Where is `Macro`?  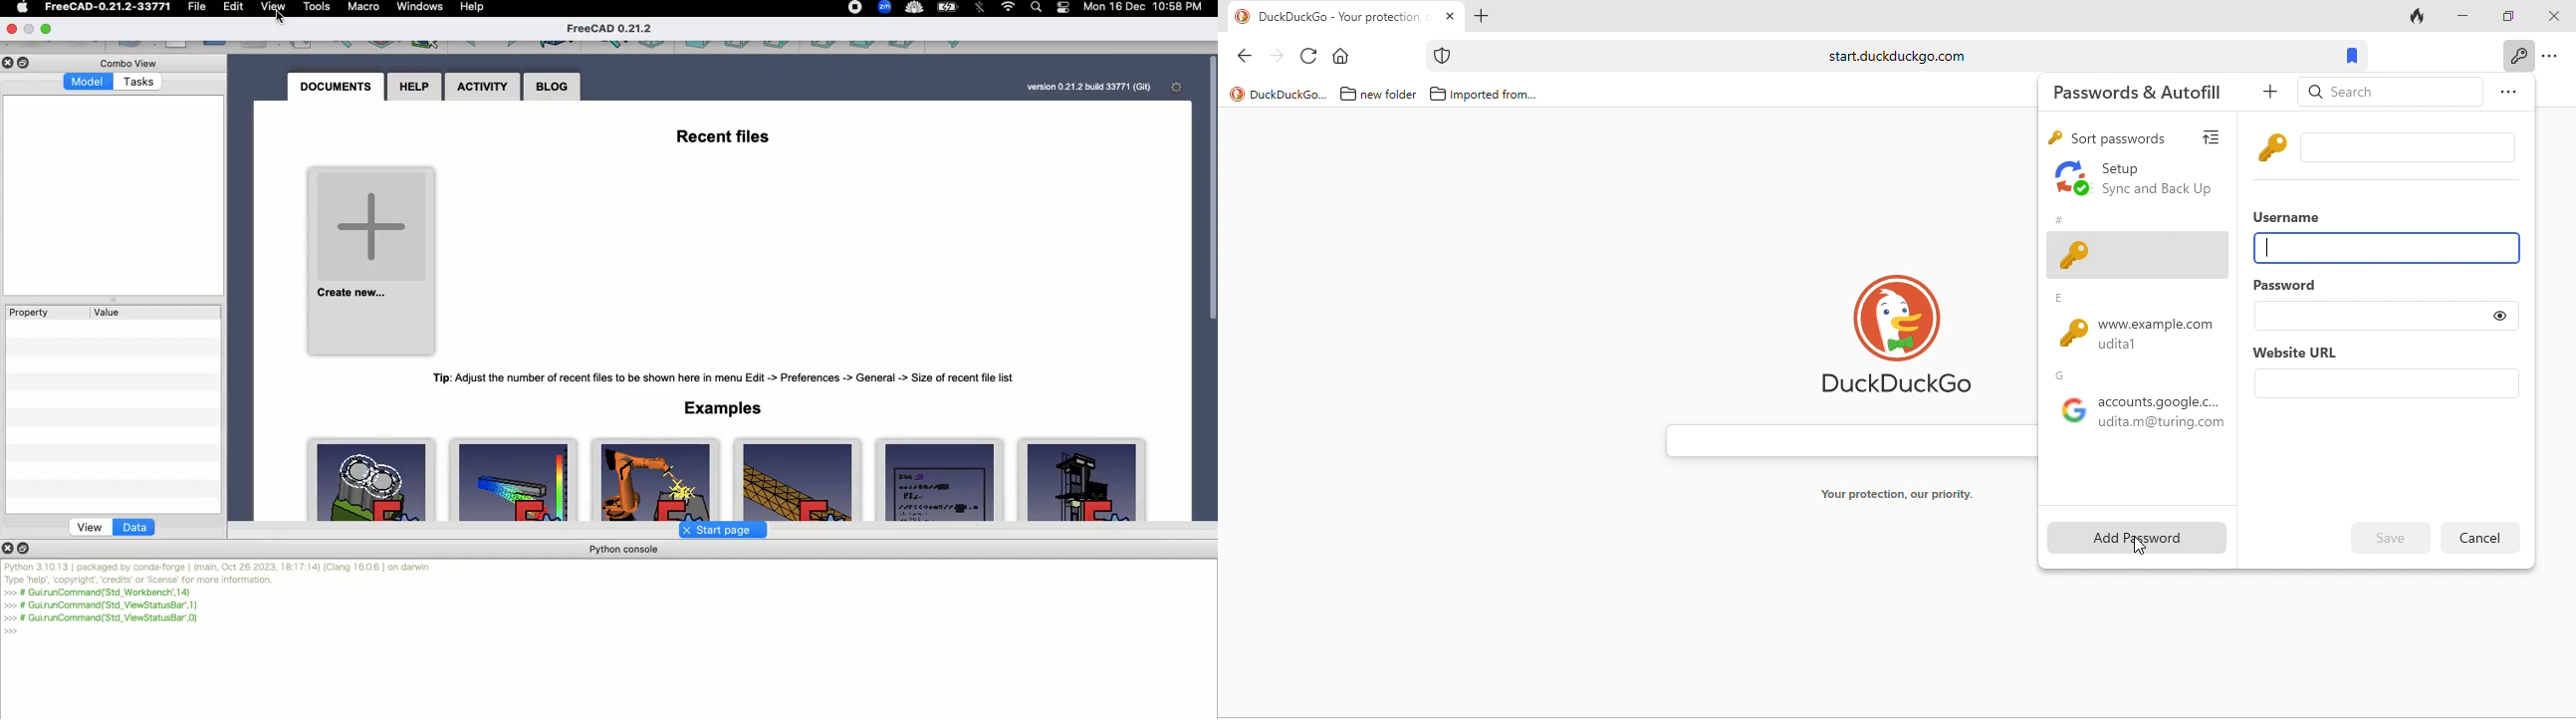 Macro is located at coordinates (365, 8).